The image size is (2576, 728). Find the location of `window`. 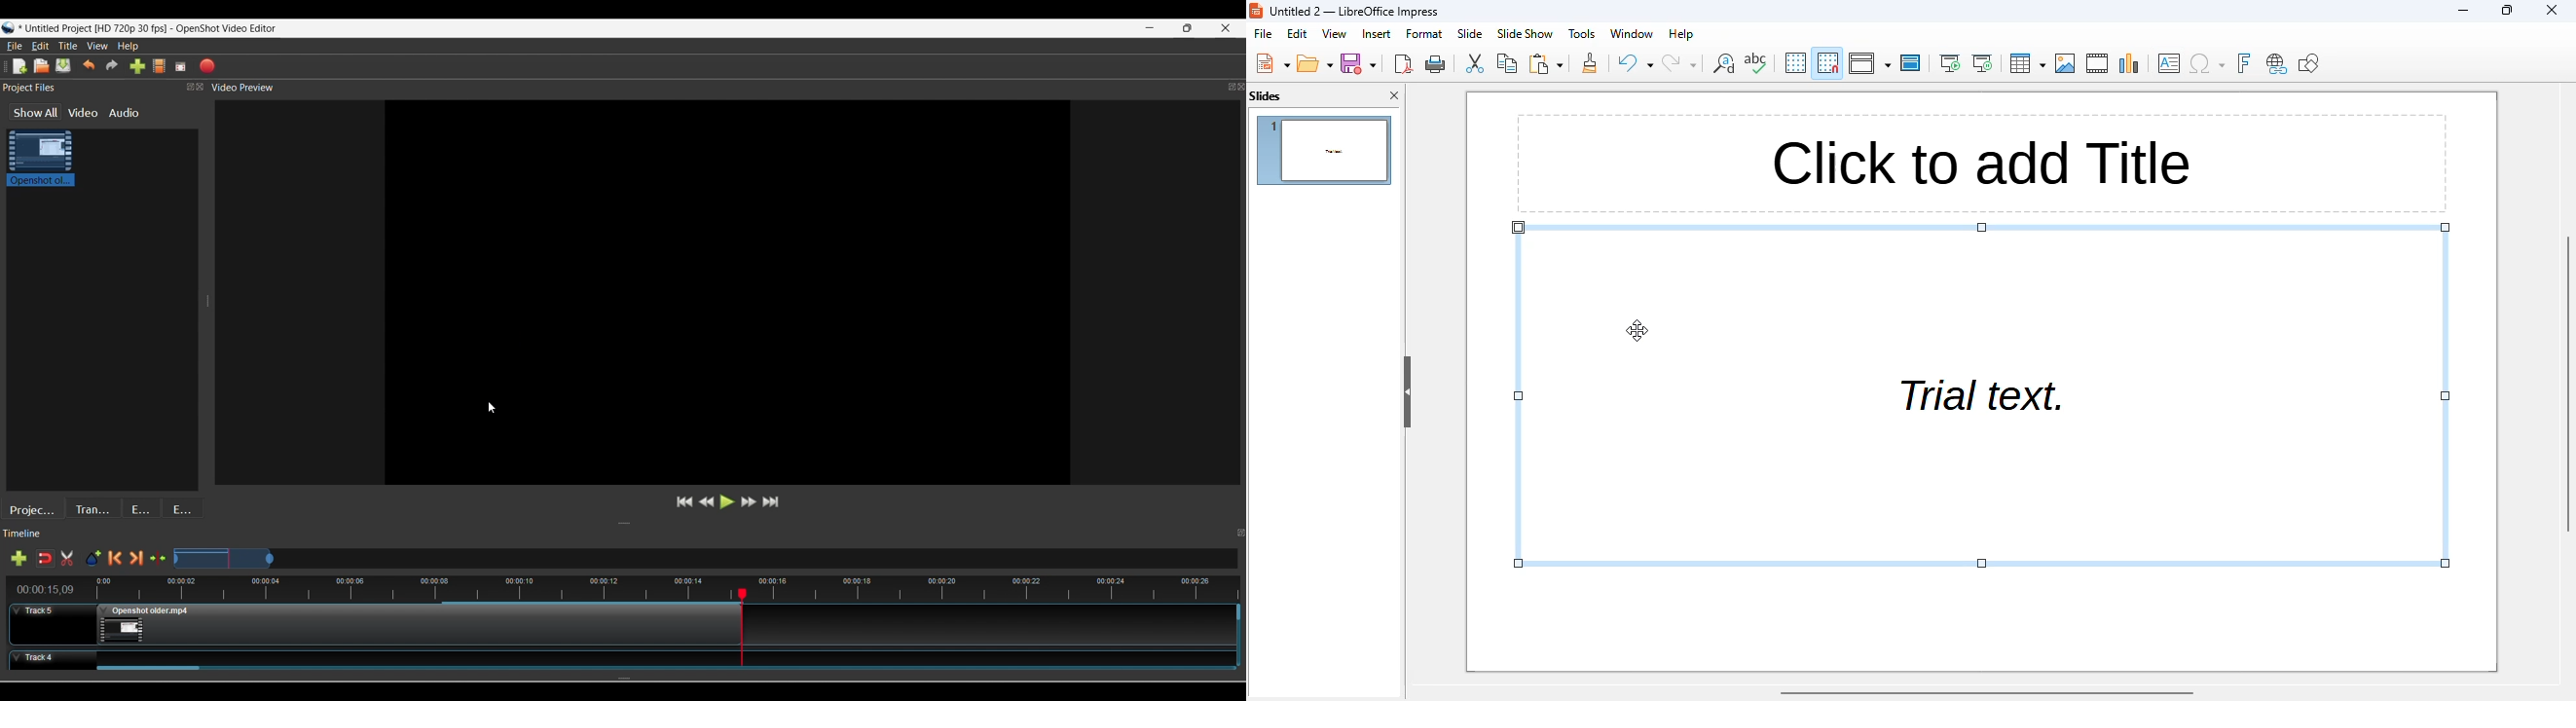

window is located at coordinates (1634, 34).